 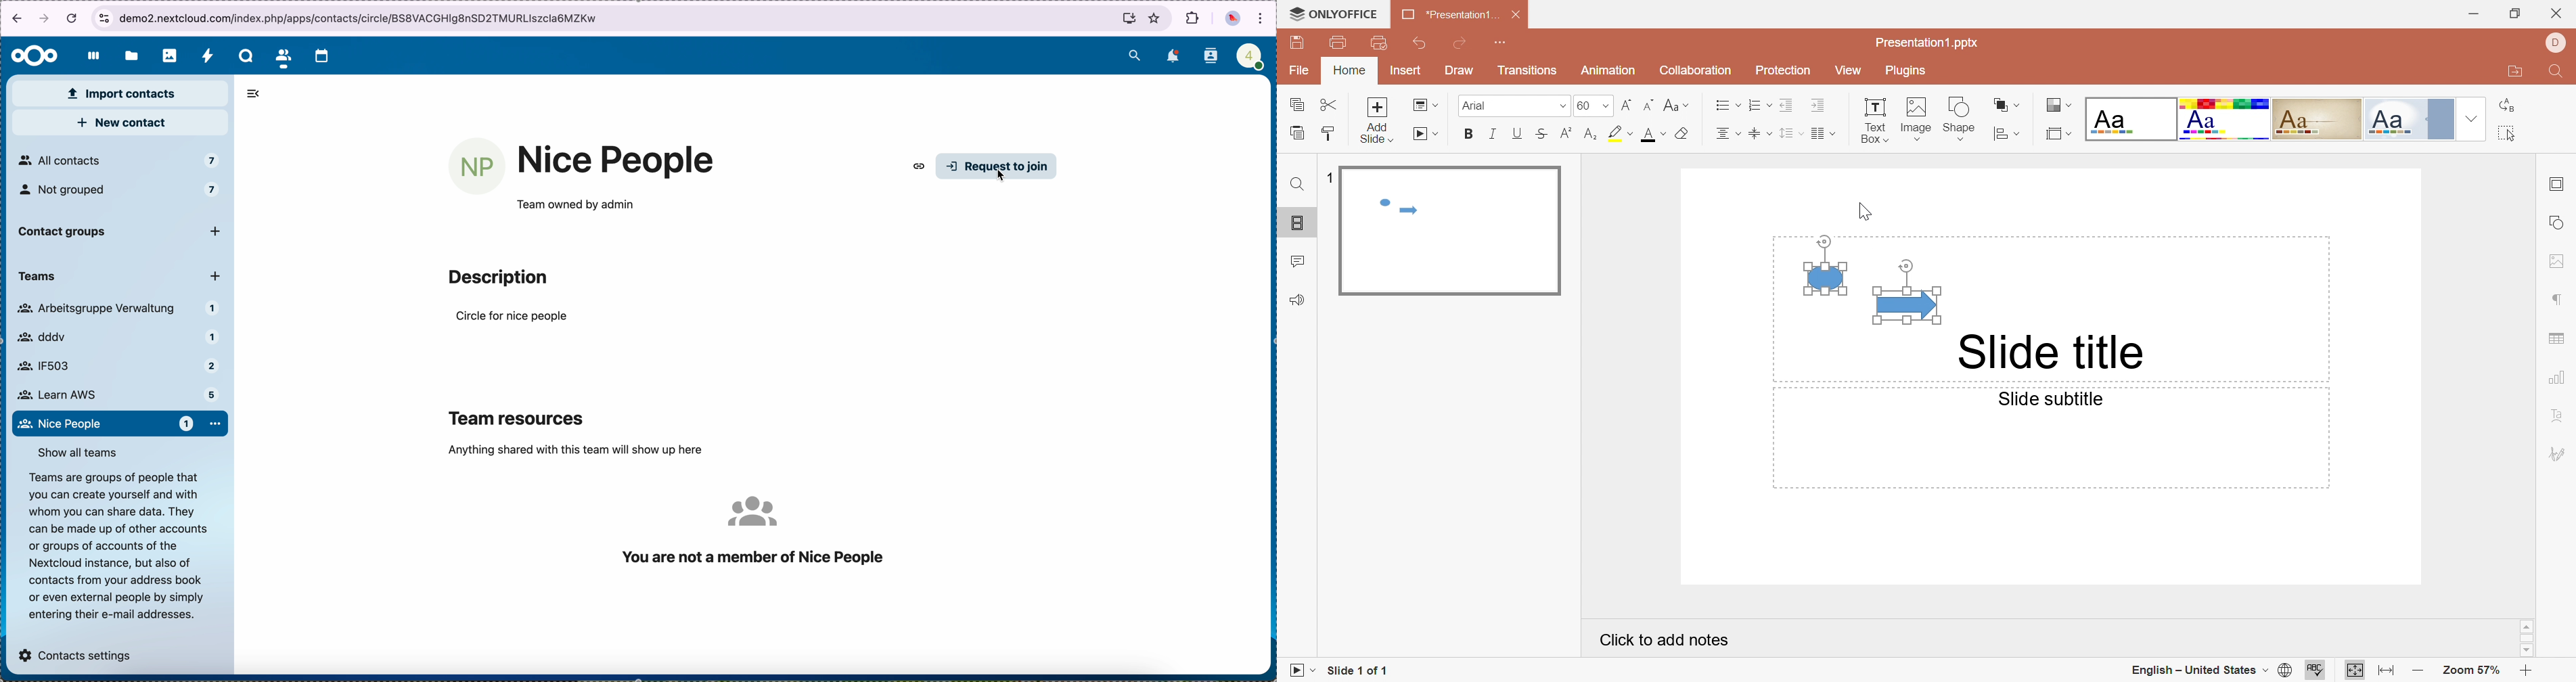 I want to click on Find, so click(x=2554, y=72).